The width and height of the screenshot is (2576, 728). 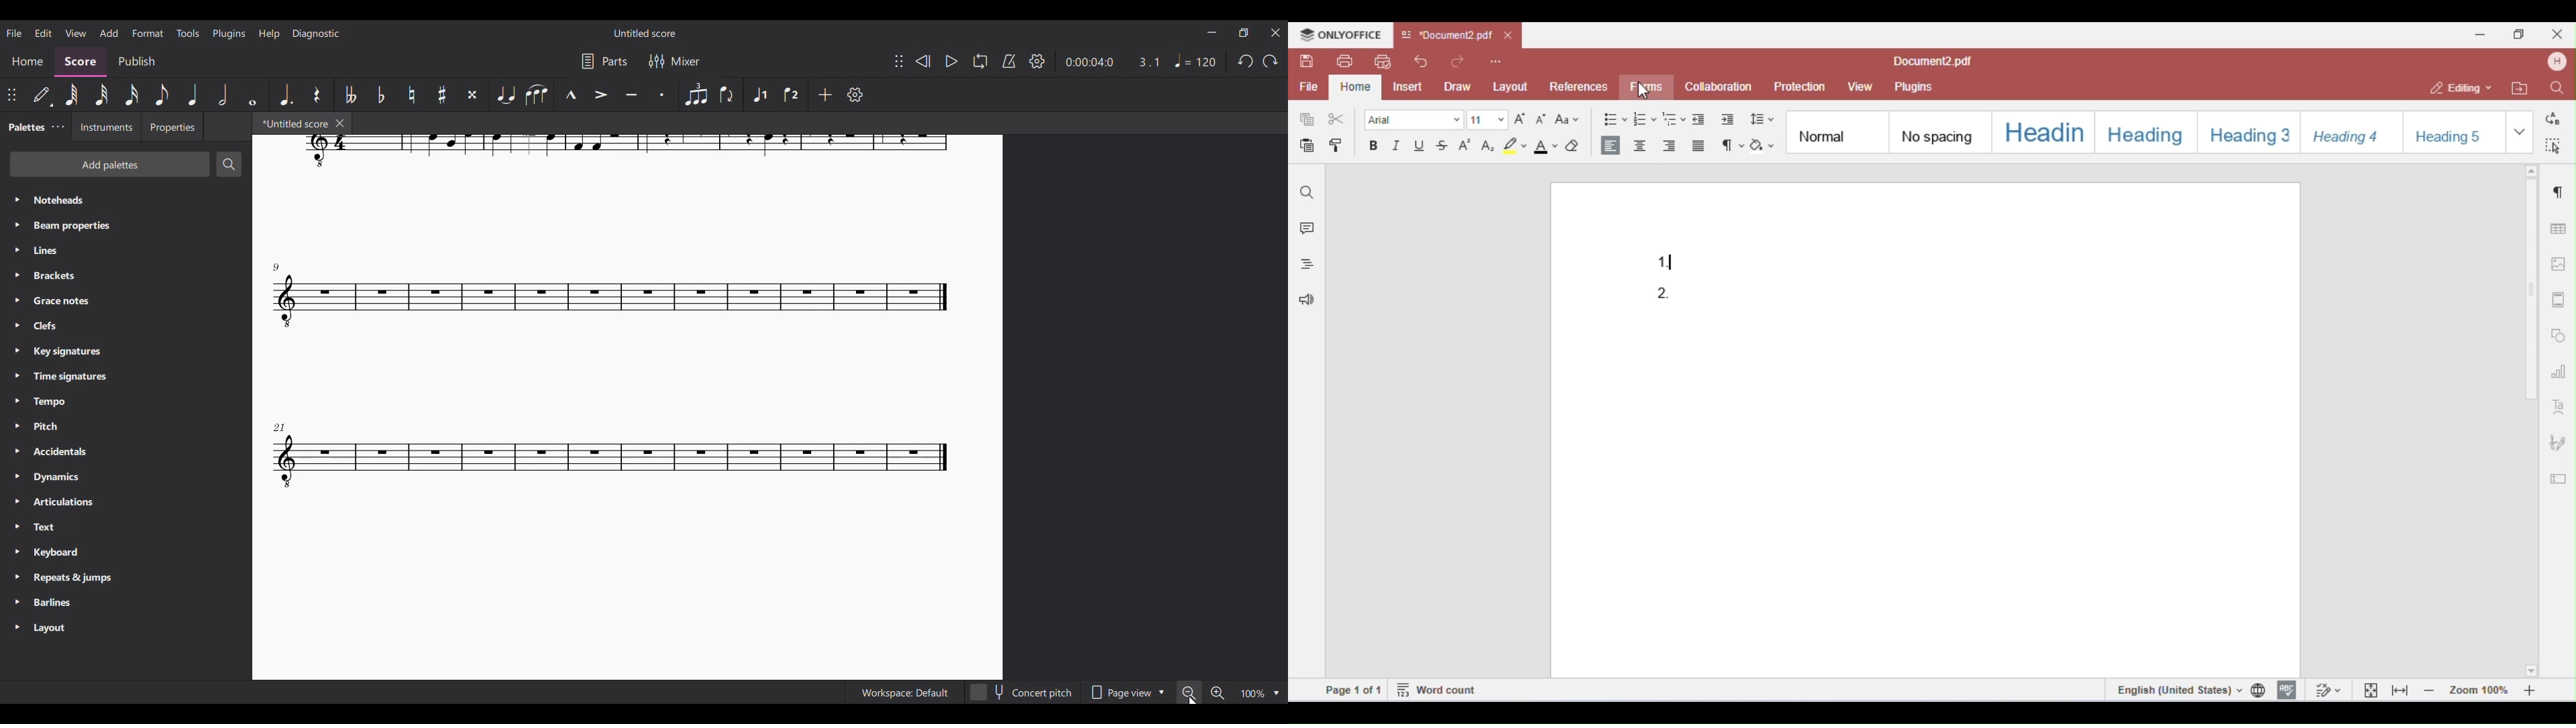 I want to click on Current score zoomed out, so click(x=628, y=407).